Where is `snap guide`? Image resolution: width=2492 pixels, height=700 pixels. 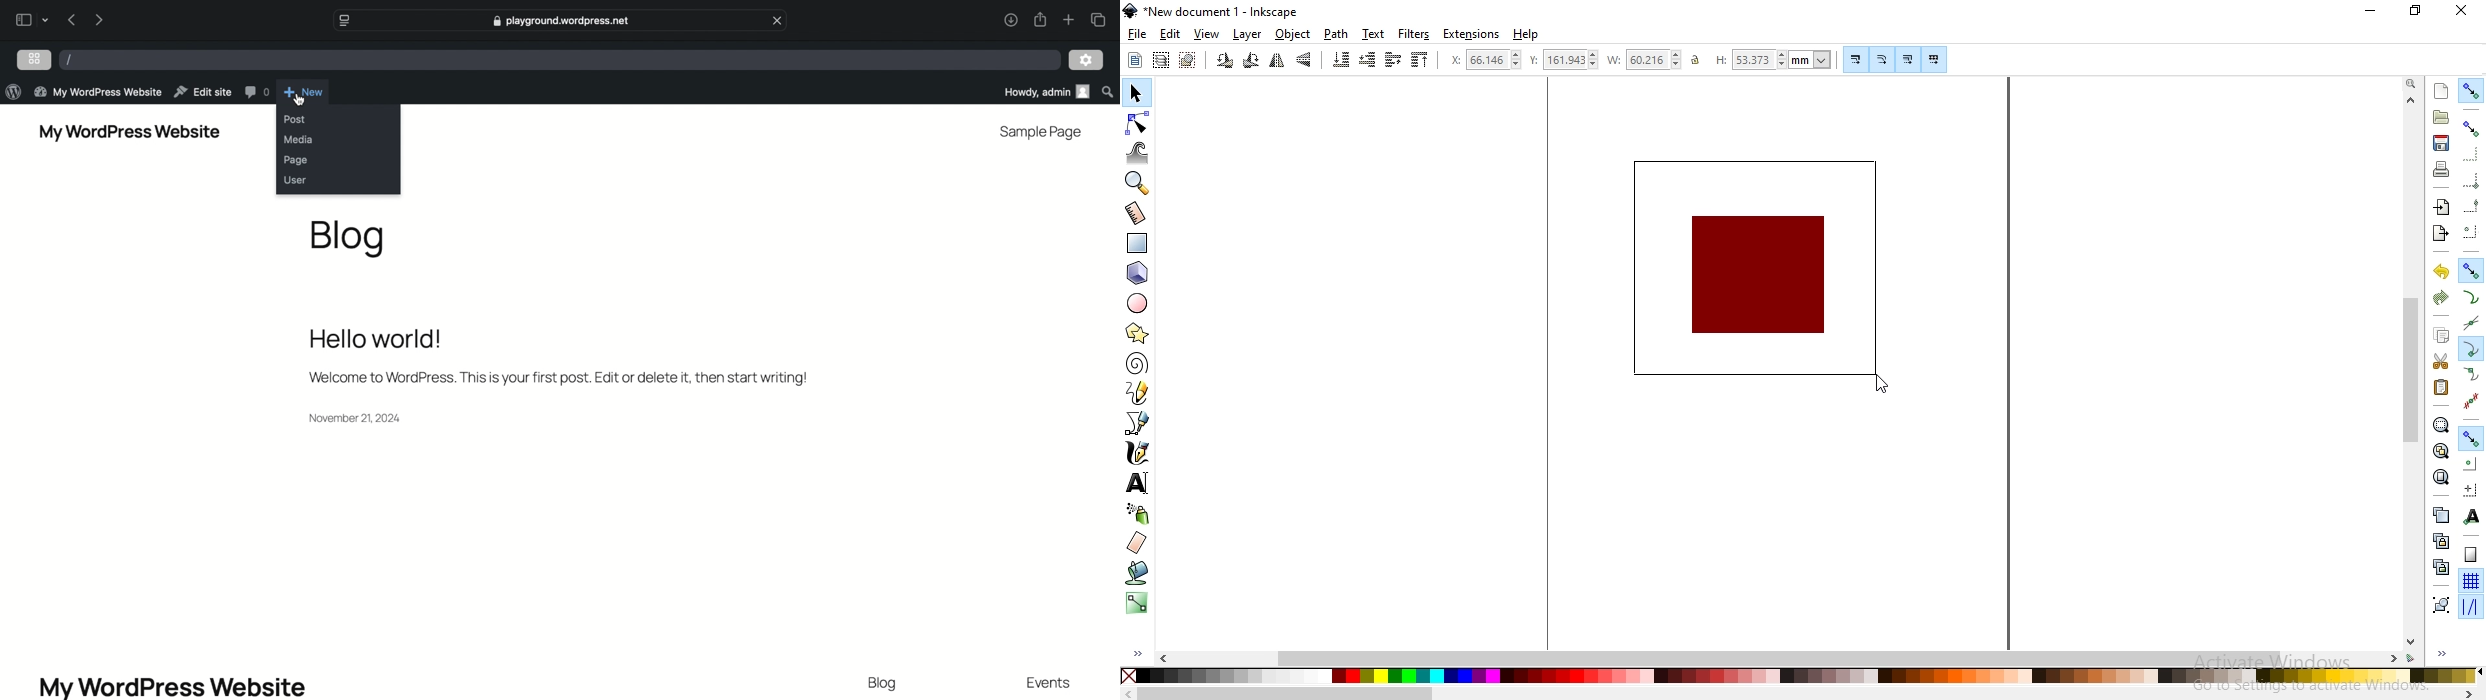
snap guide is located at coordinates (2471, 607).